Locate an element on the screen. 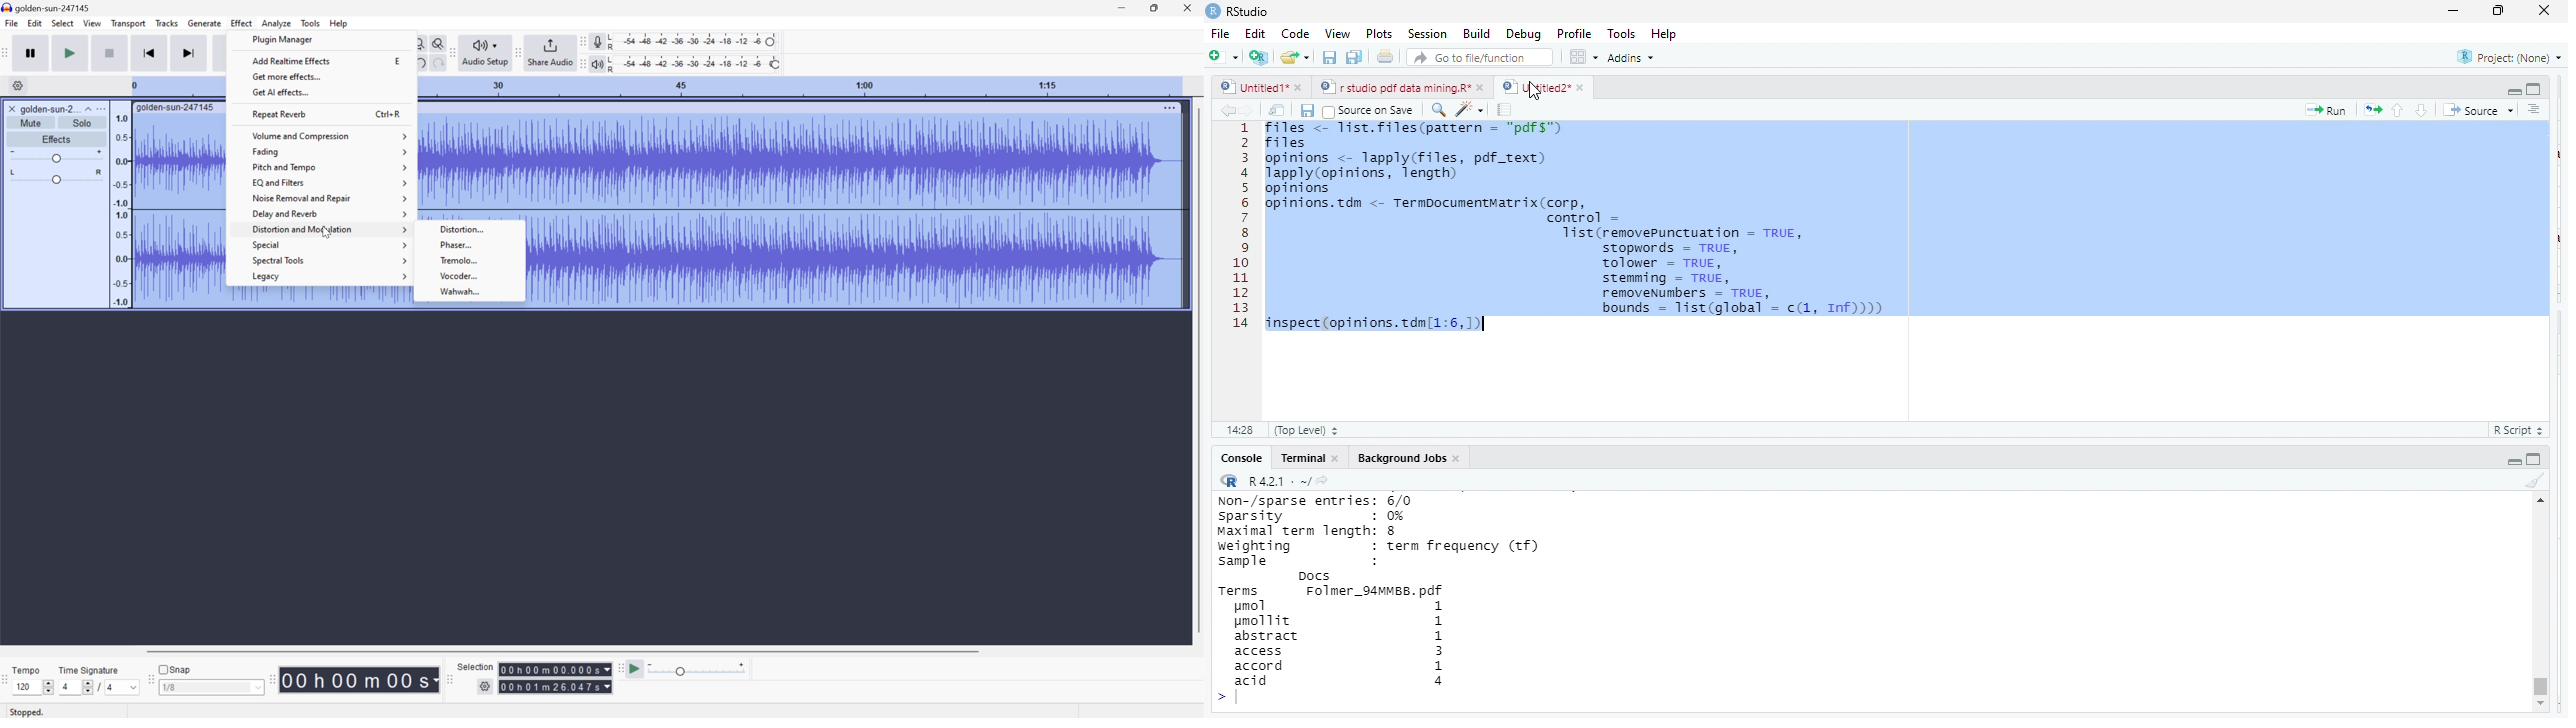 The image size is (2576, 728). console is located at coordinates (1240, 458).